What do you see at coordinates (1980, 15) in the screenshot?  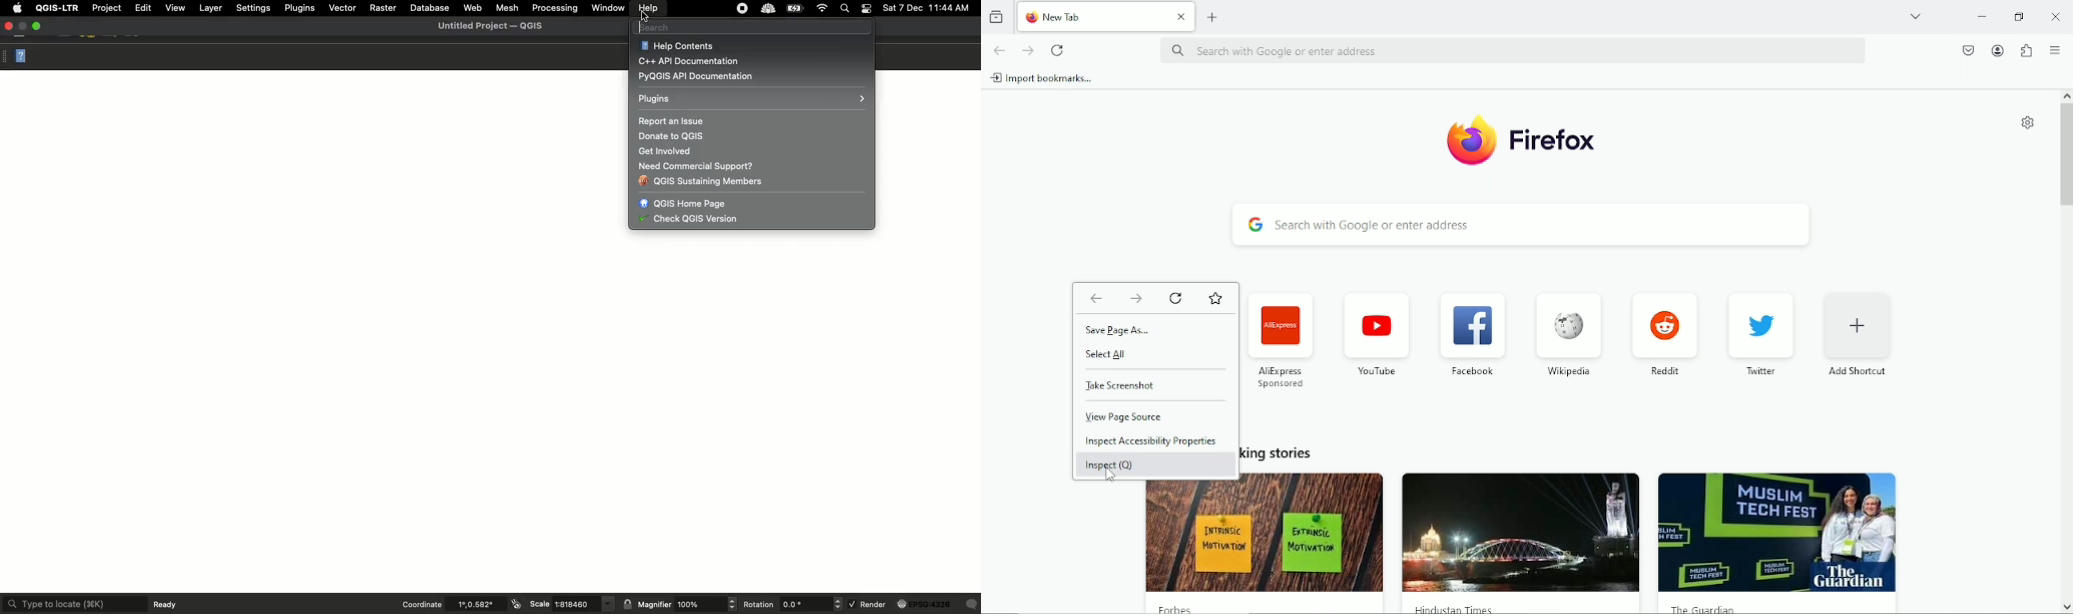 I see `Minimize` at bounding box center [1980, 15].